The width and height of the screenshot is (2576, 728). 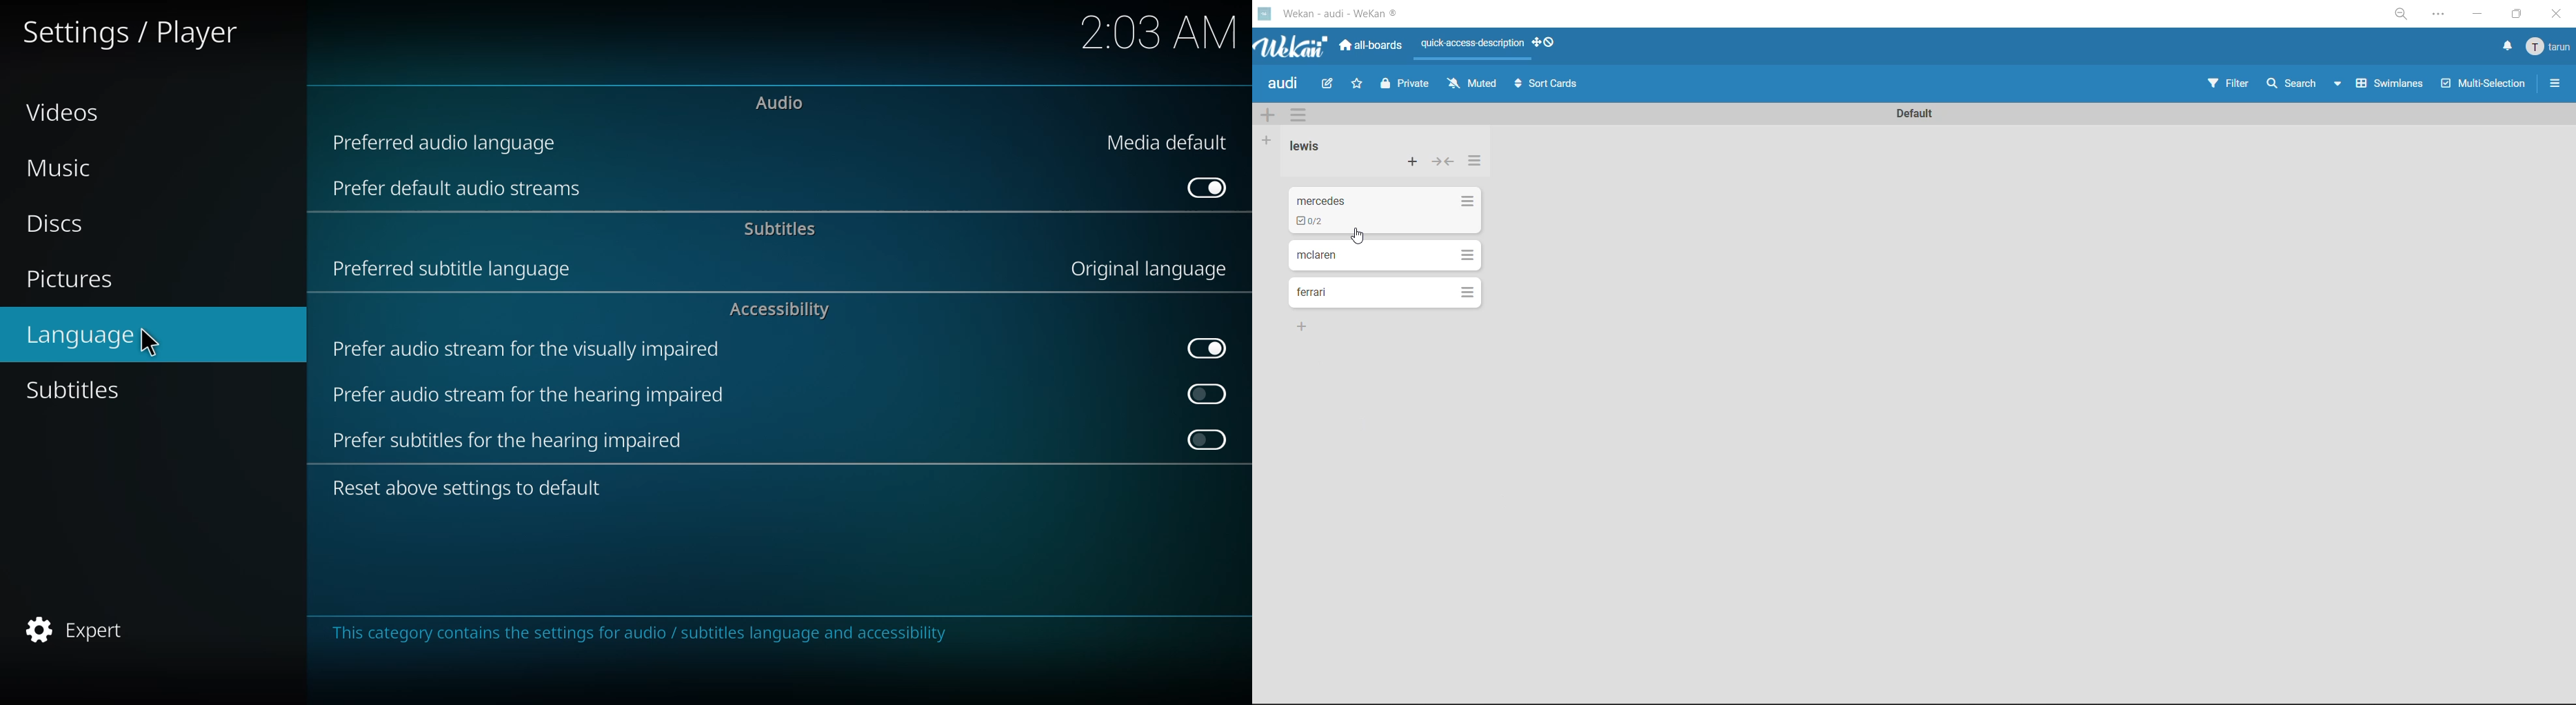 What do you see at coordinates (1169, 144) in the screenshot?
I see `media default` at bounding box center [1169, 144].